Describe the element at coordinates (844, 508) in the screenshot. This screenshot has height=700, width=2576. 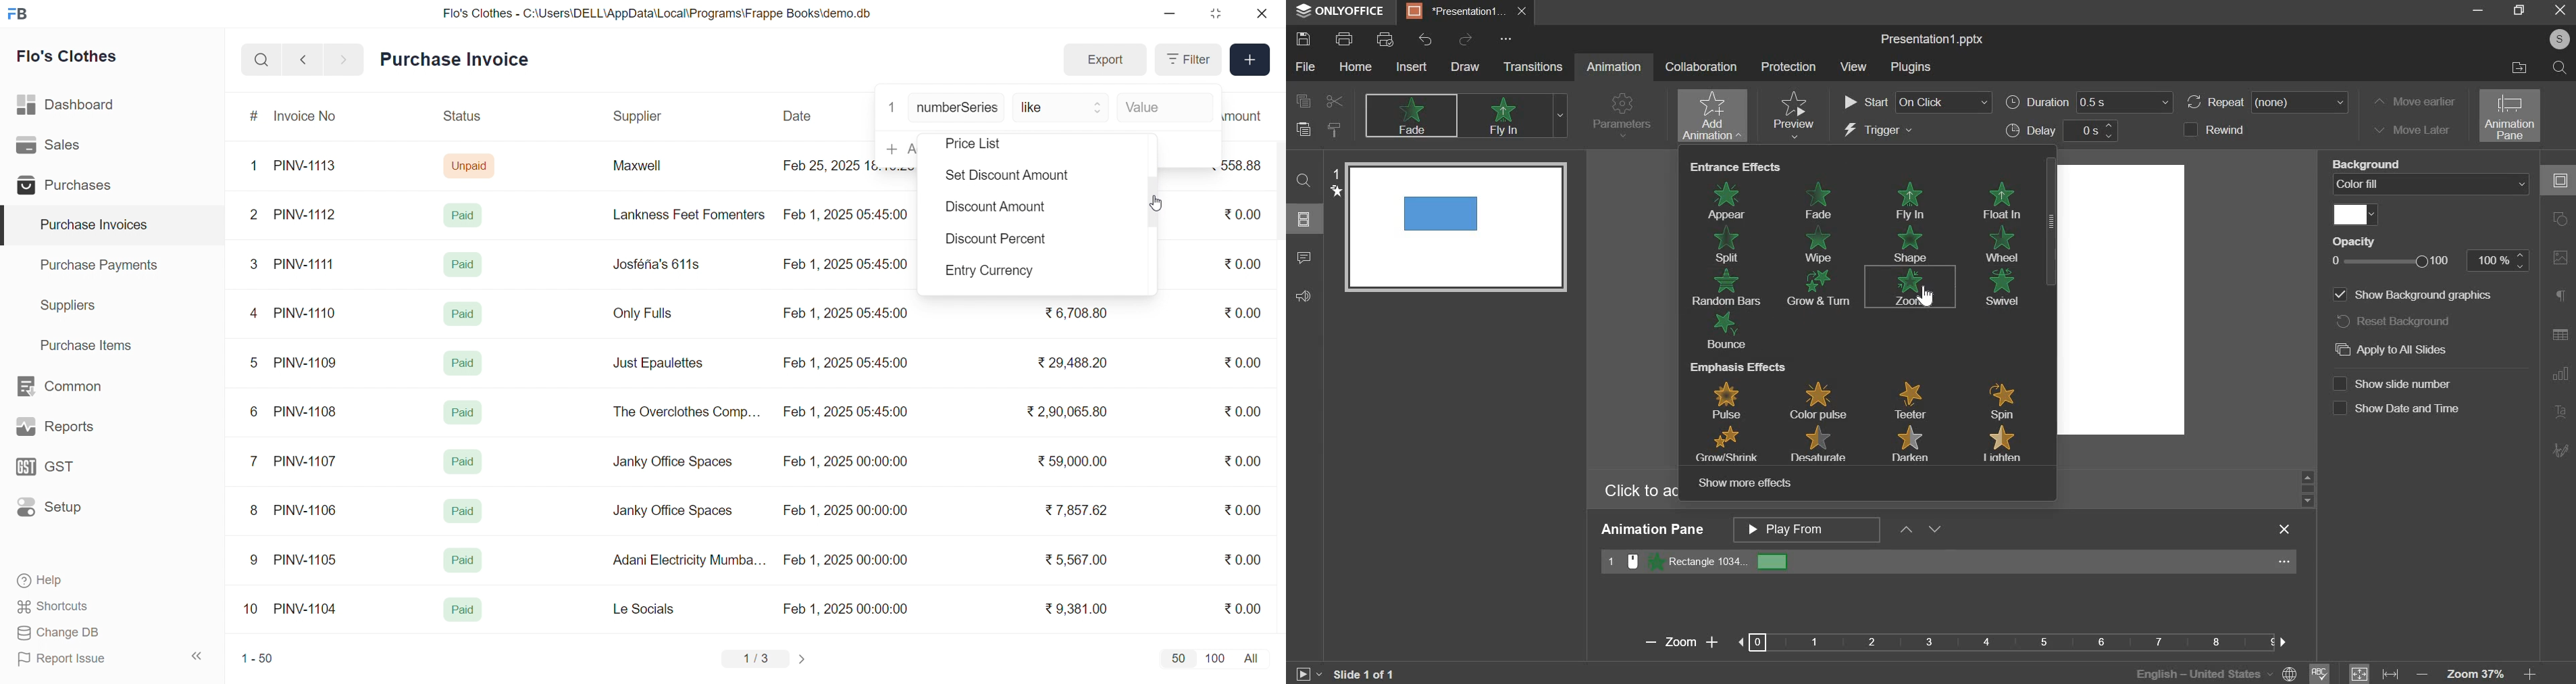
I see `Feb 1, 2025 00:00:00` at that location.